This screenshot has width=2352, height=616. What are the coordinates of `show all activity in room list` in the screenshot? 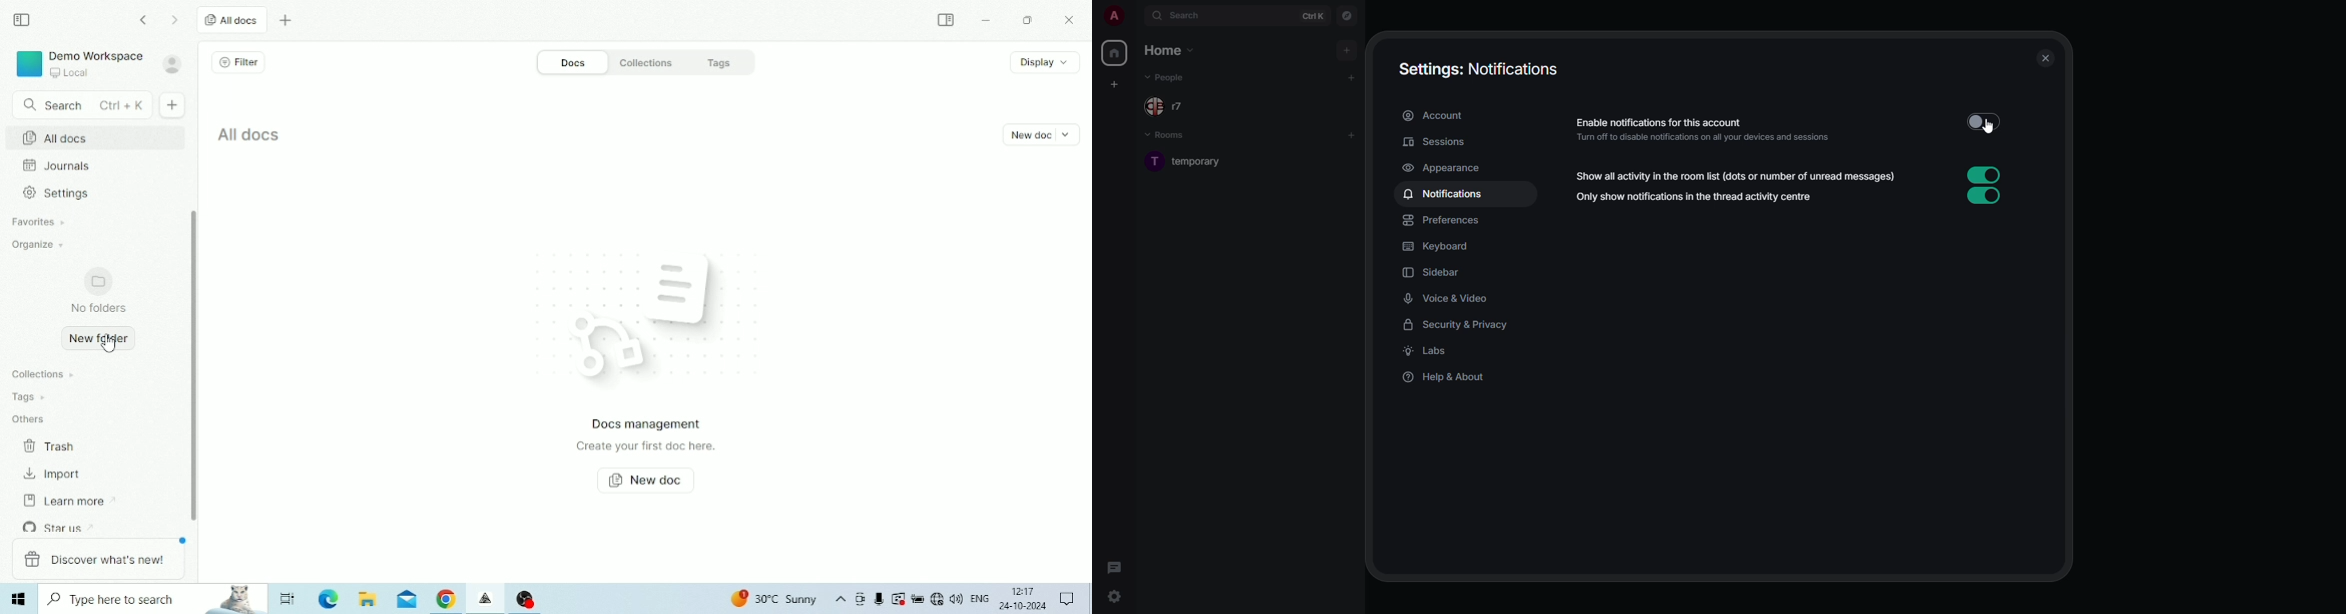 It's located at (1737, 176).